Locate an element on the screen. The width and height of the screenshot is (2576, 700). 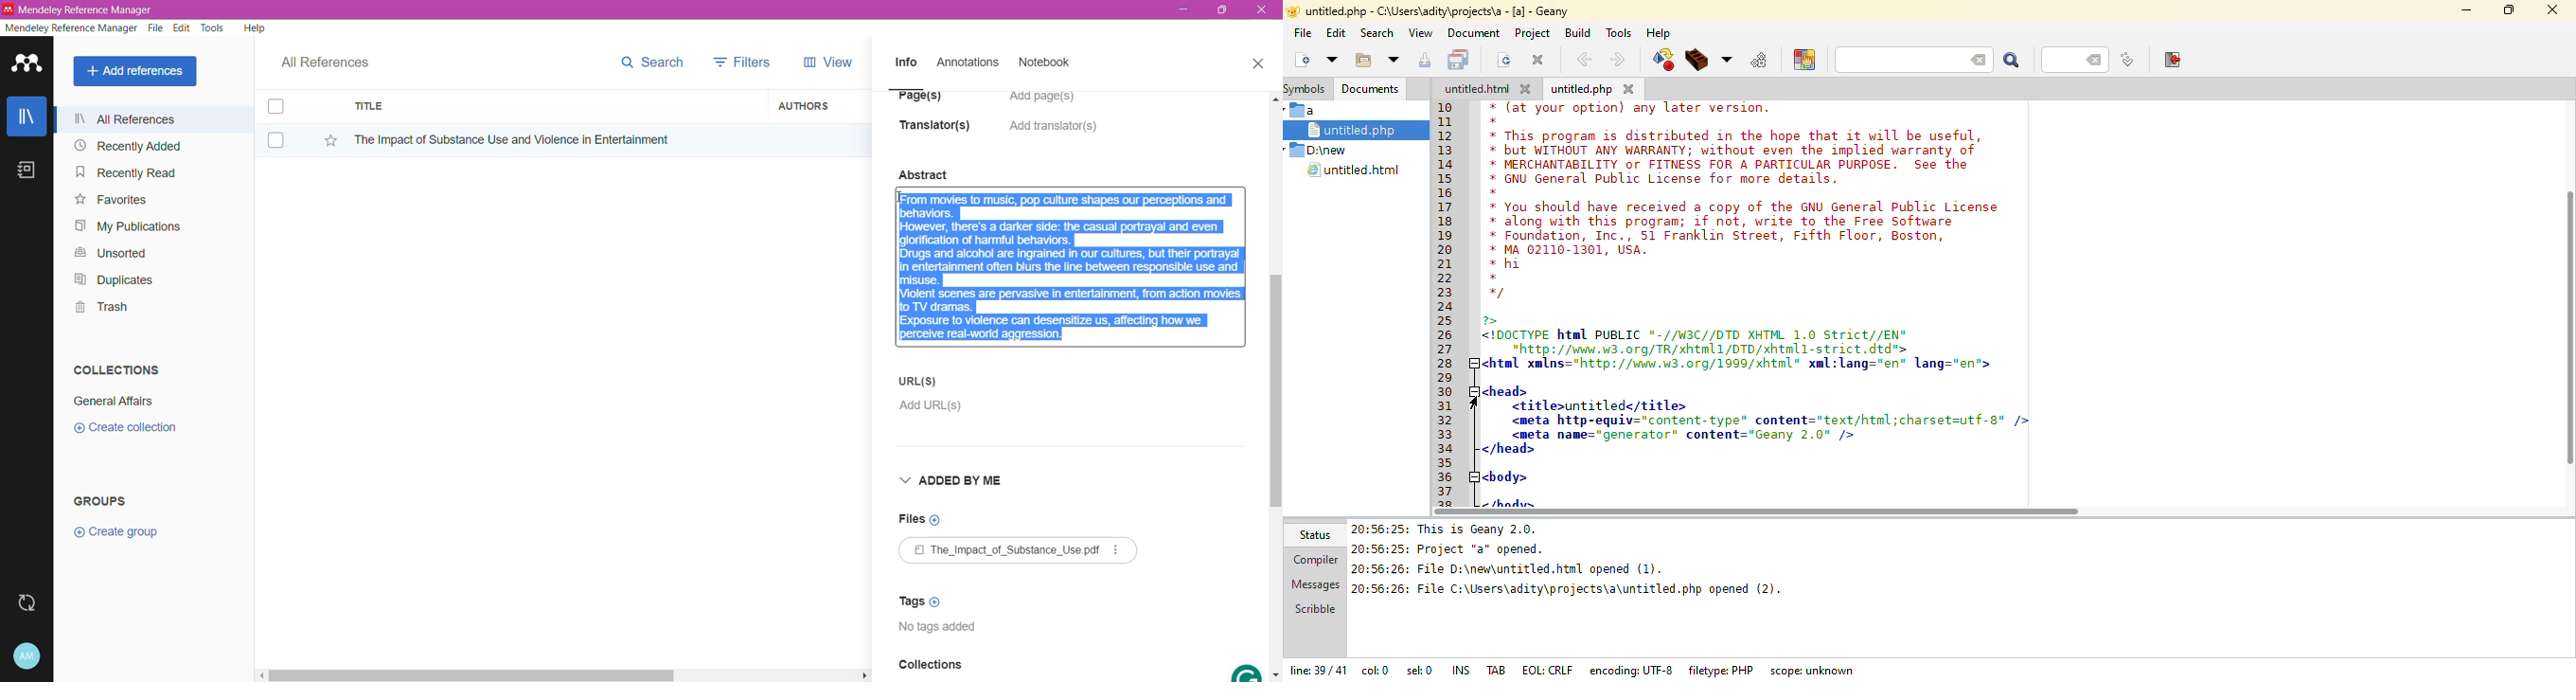
close is located at coordinates (1539, 59).